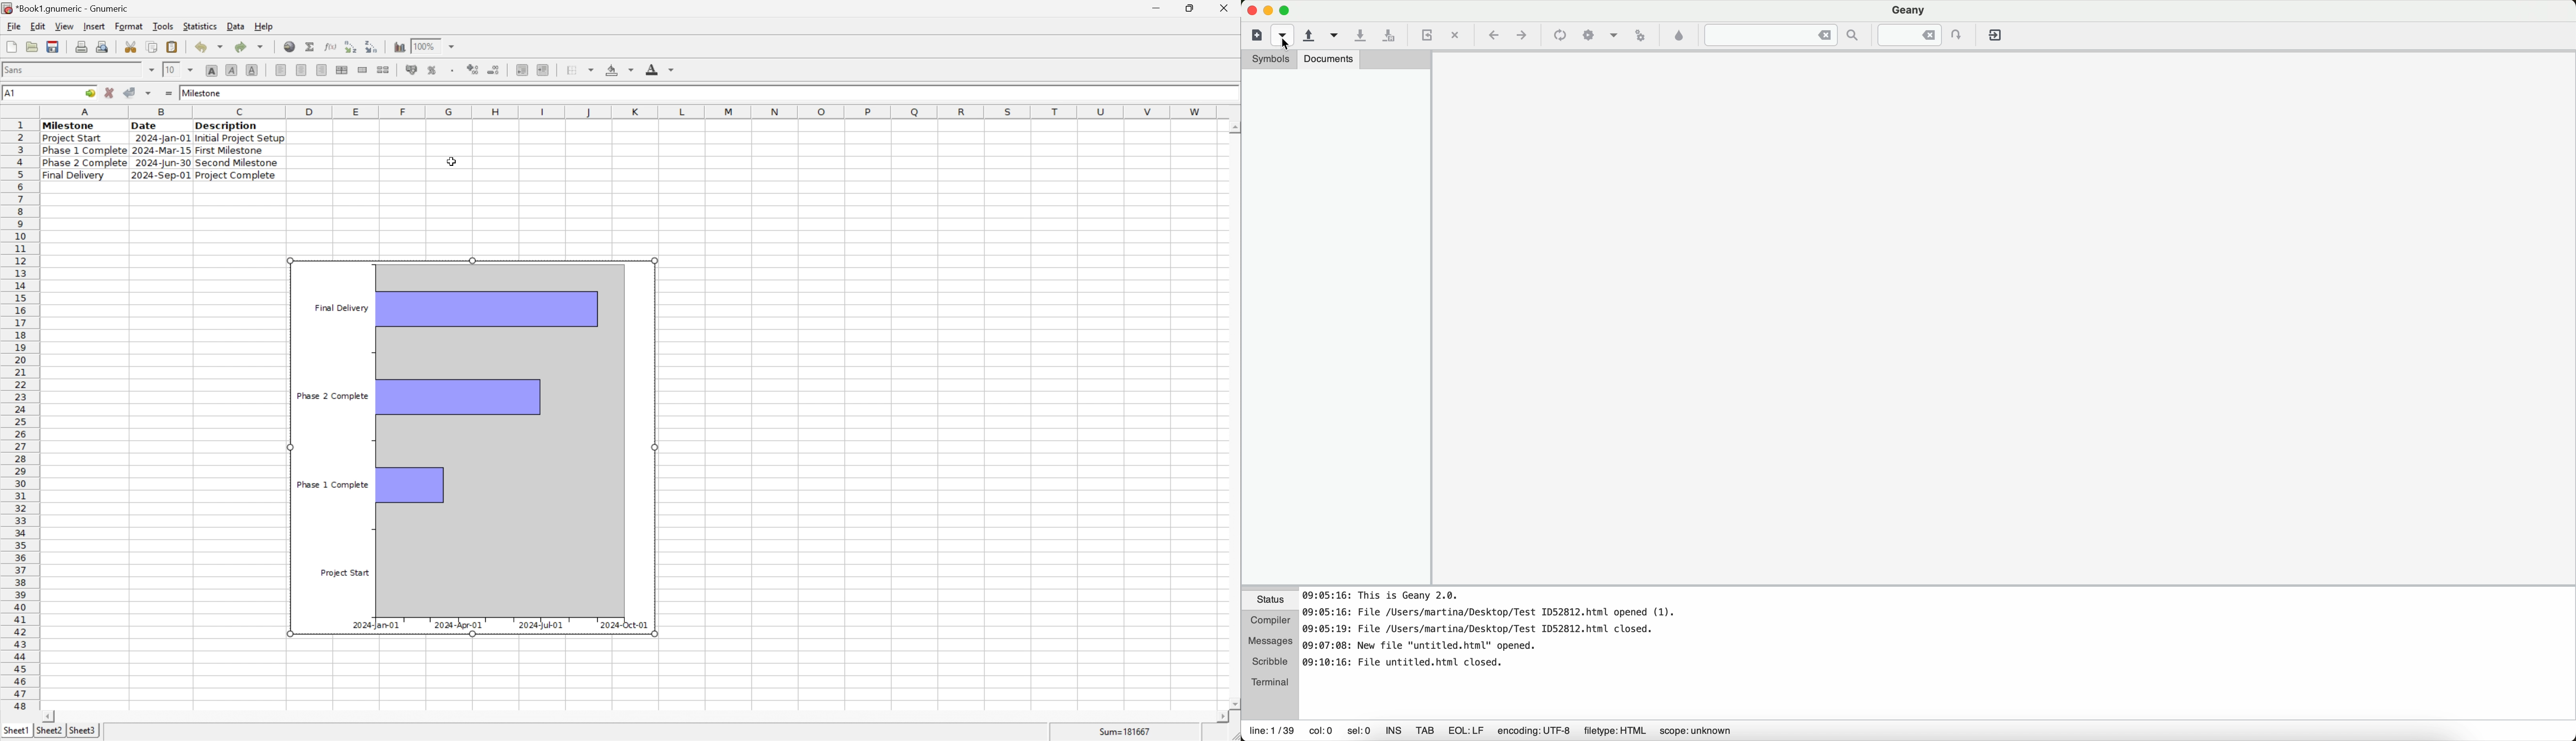 This screenshot has width=2576, height=756. Describe the element at coordinates (433, 69) in the screenshot. I see `format selection as percentage` at that location.